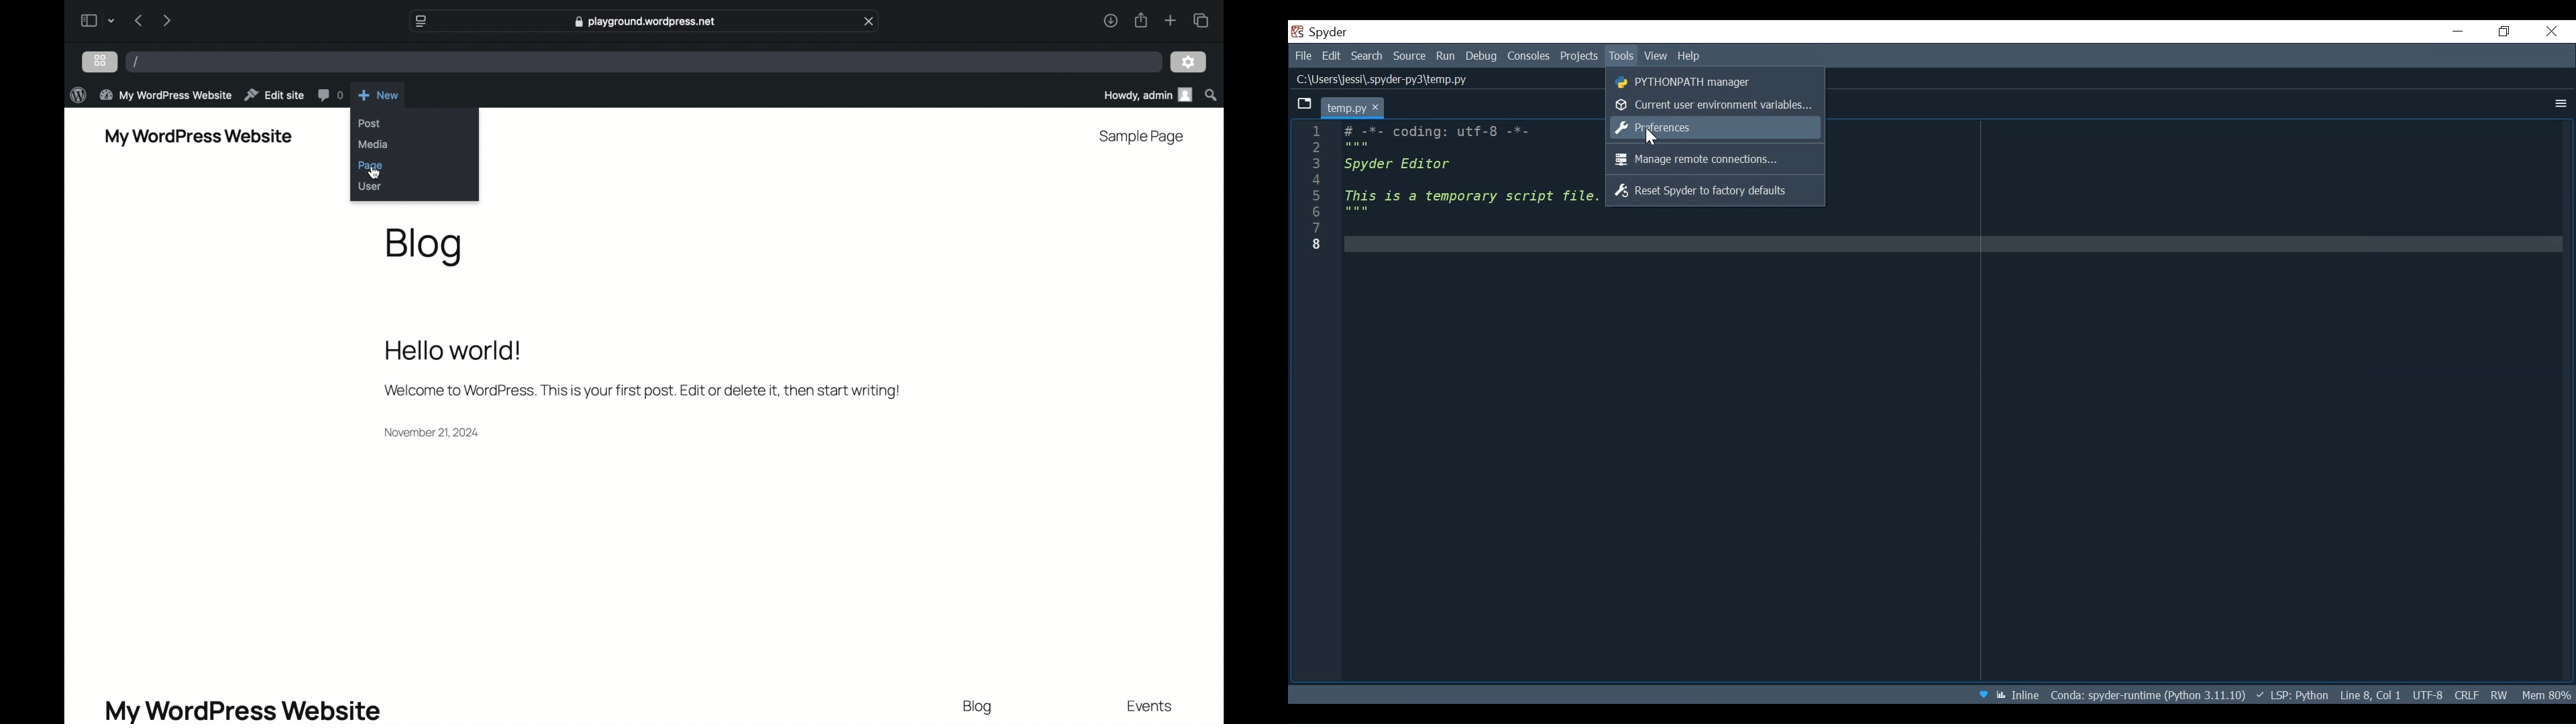 Image resolution: width=2576 pixels, height=728 pixels. What do you see at coordinates (2545, 695) in the screenshot?
I see `Memory Usage` at bounding box center [2545, 695].